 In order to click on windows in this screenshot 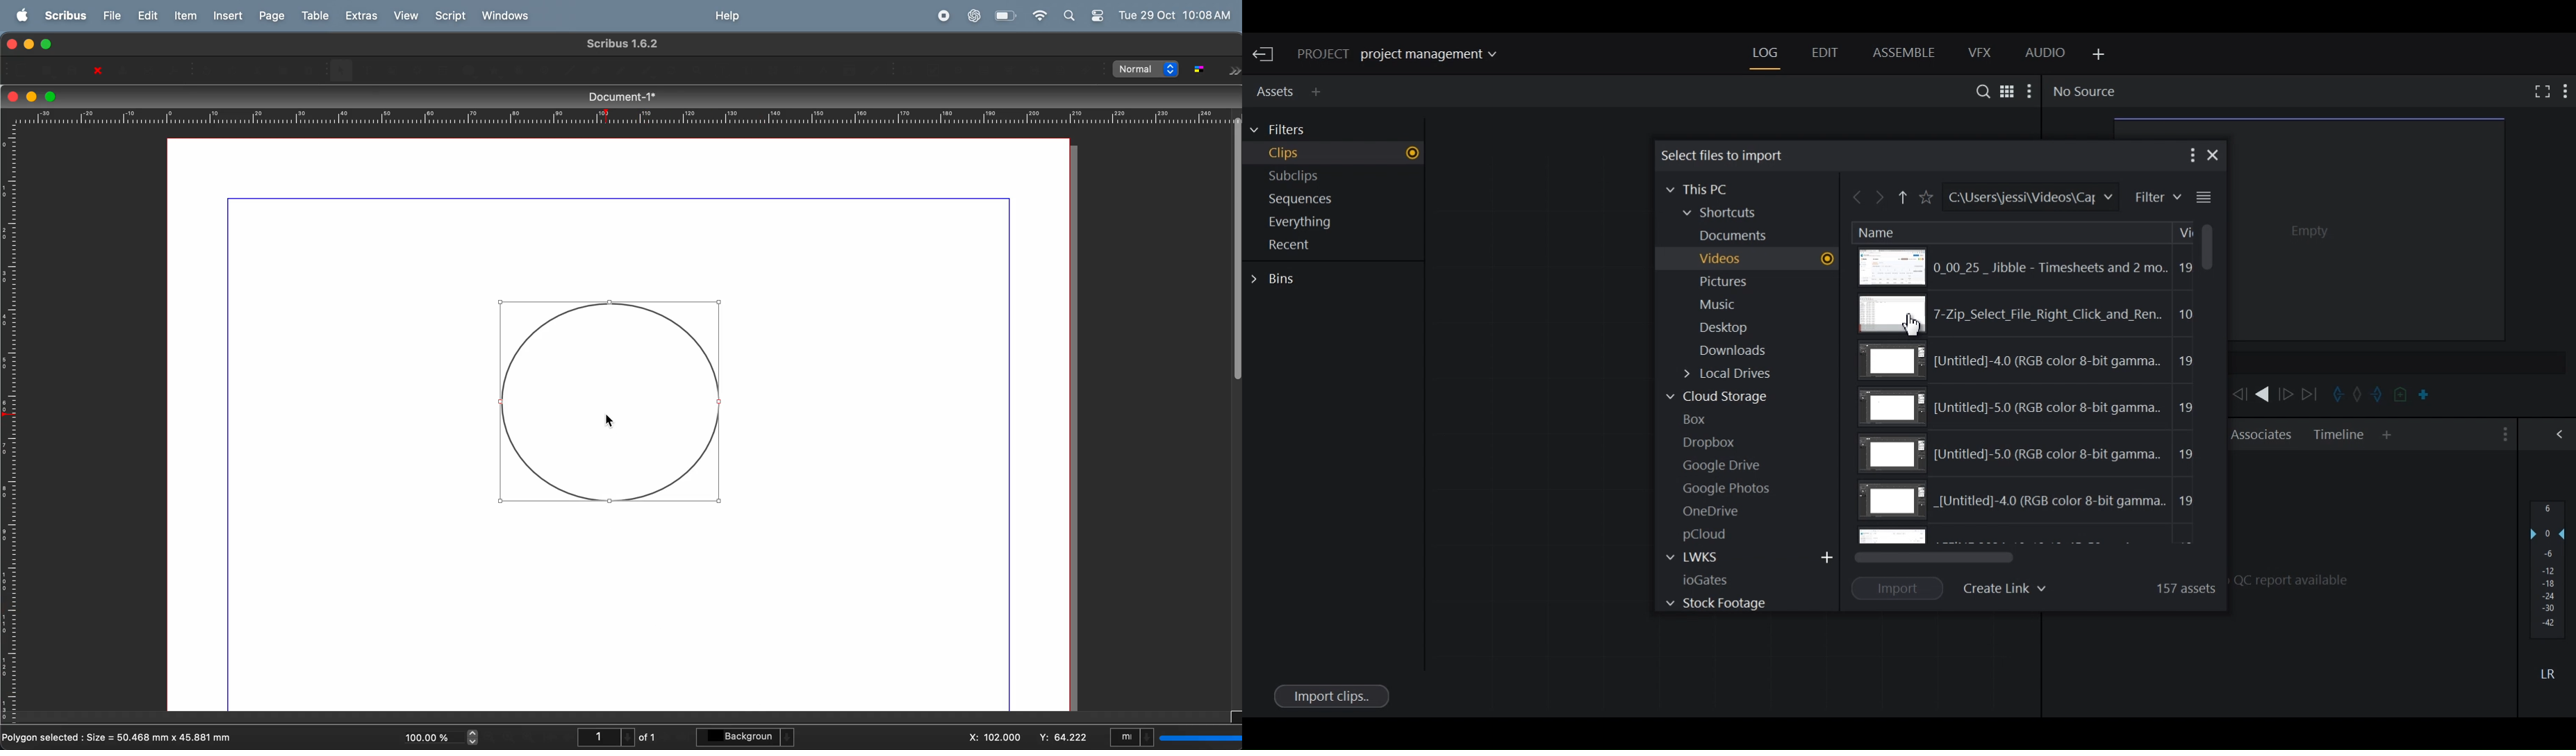, I will do `click(510, 16)`.